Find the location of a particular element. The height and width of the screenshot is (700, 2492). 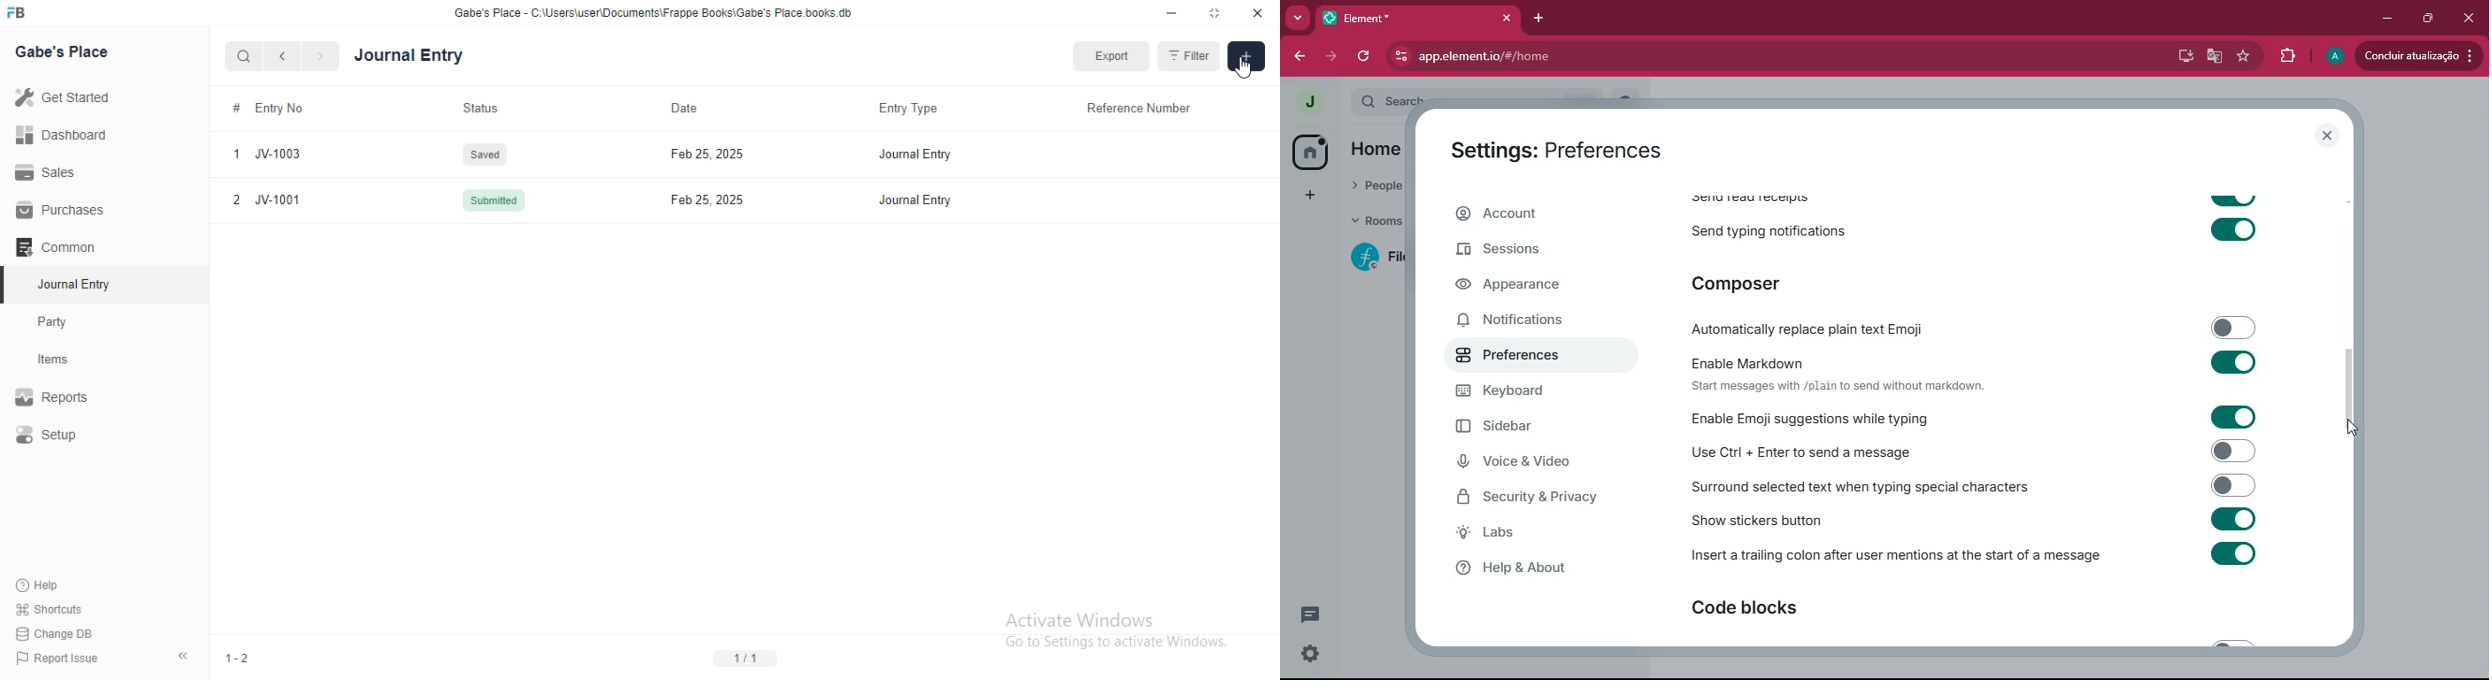

labs is located at coordinates (1516, 533).